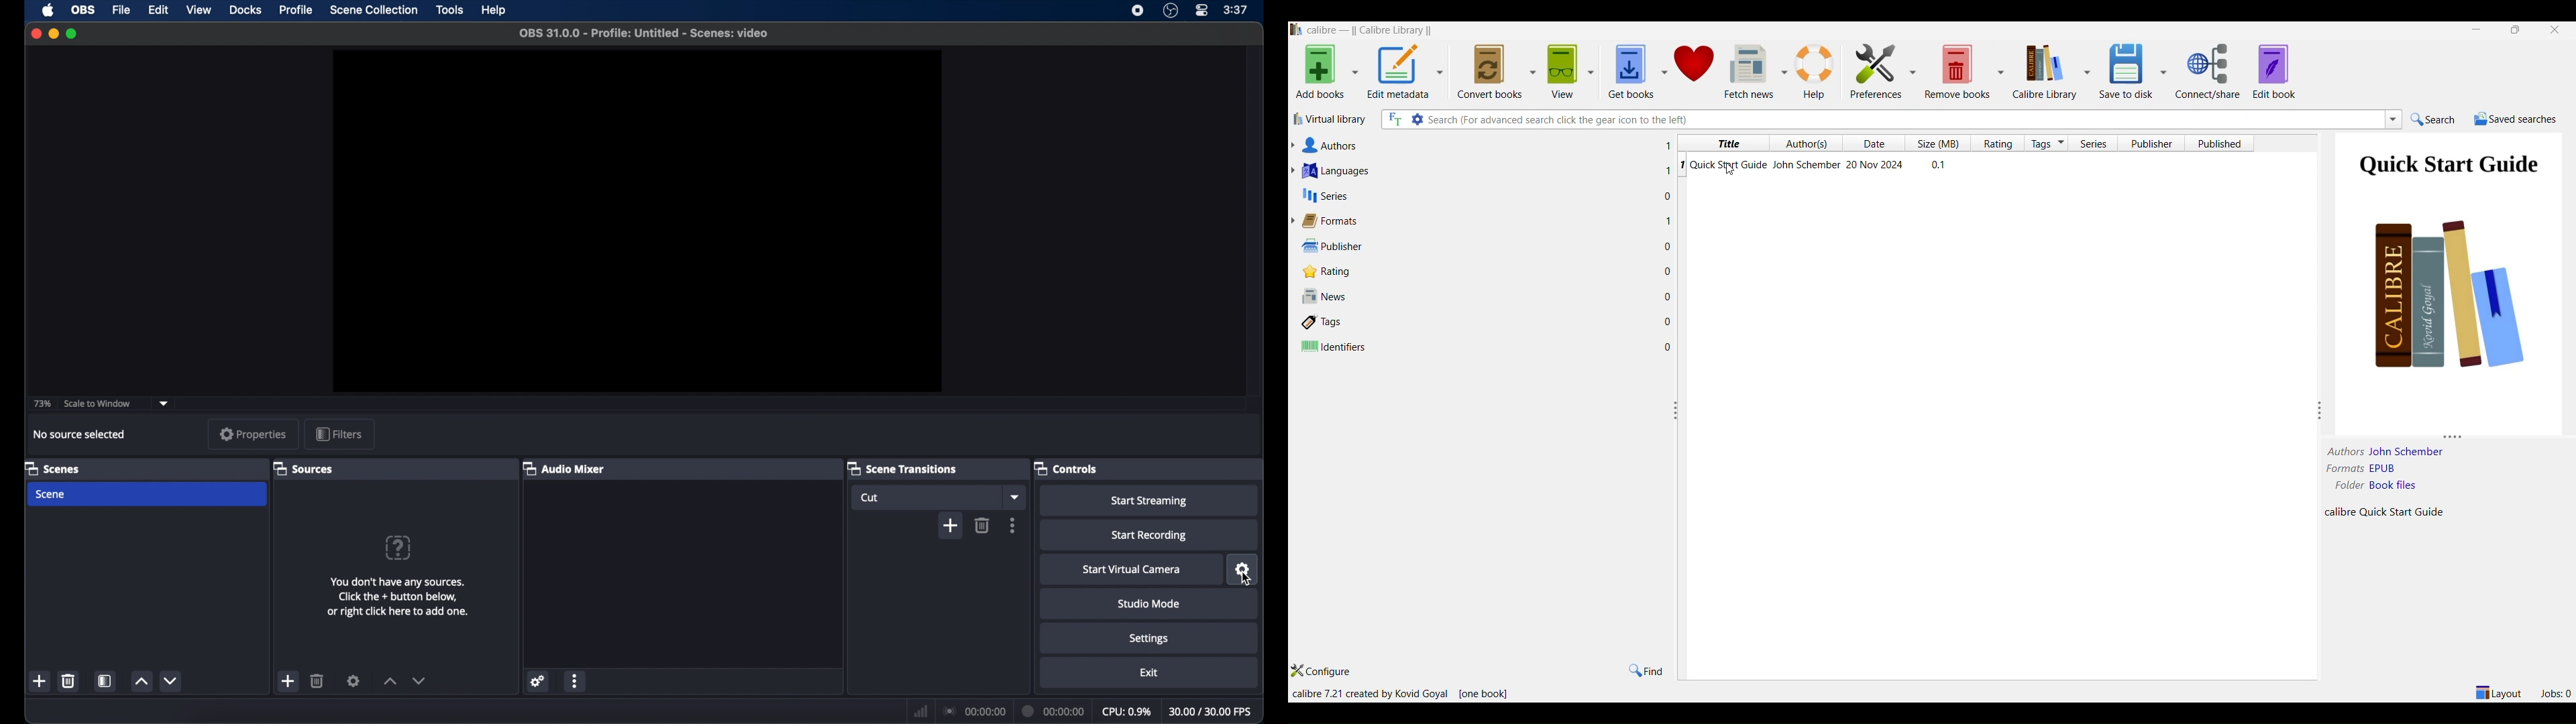 This screenshot has width=2576, height=728. I want to click on settings, so click(1148, 639).